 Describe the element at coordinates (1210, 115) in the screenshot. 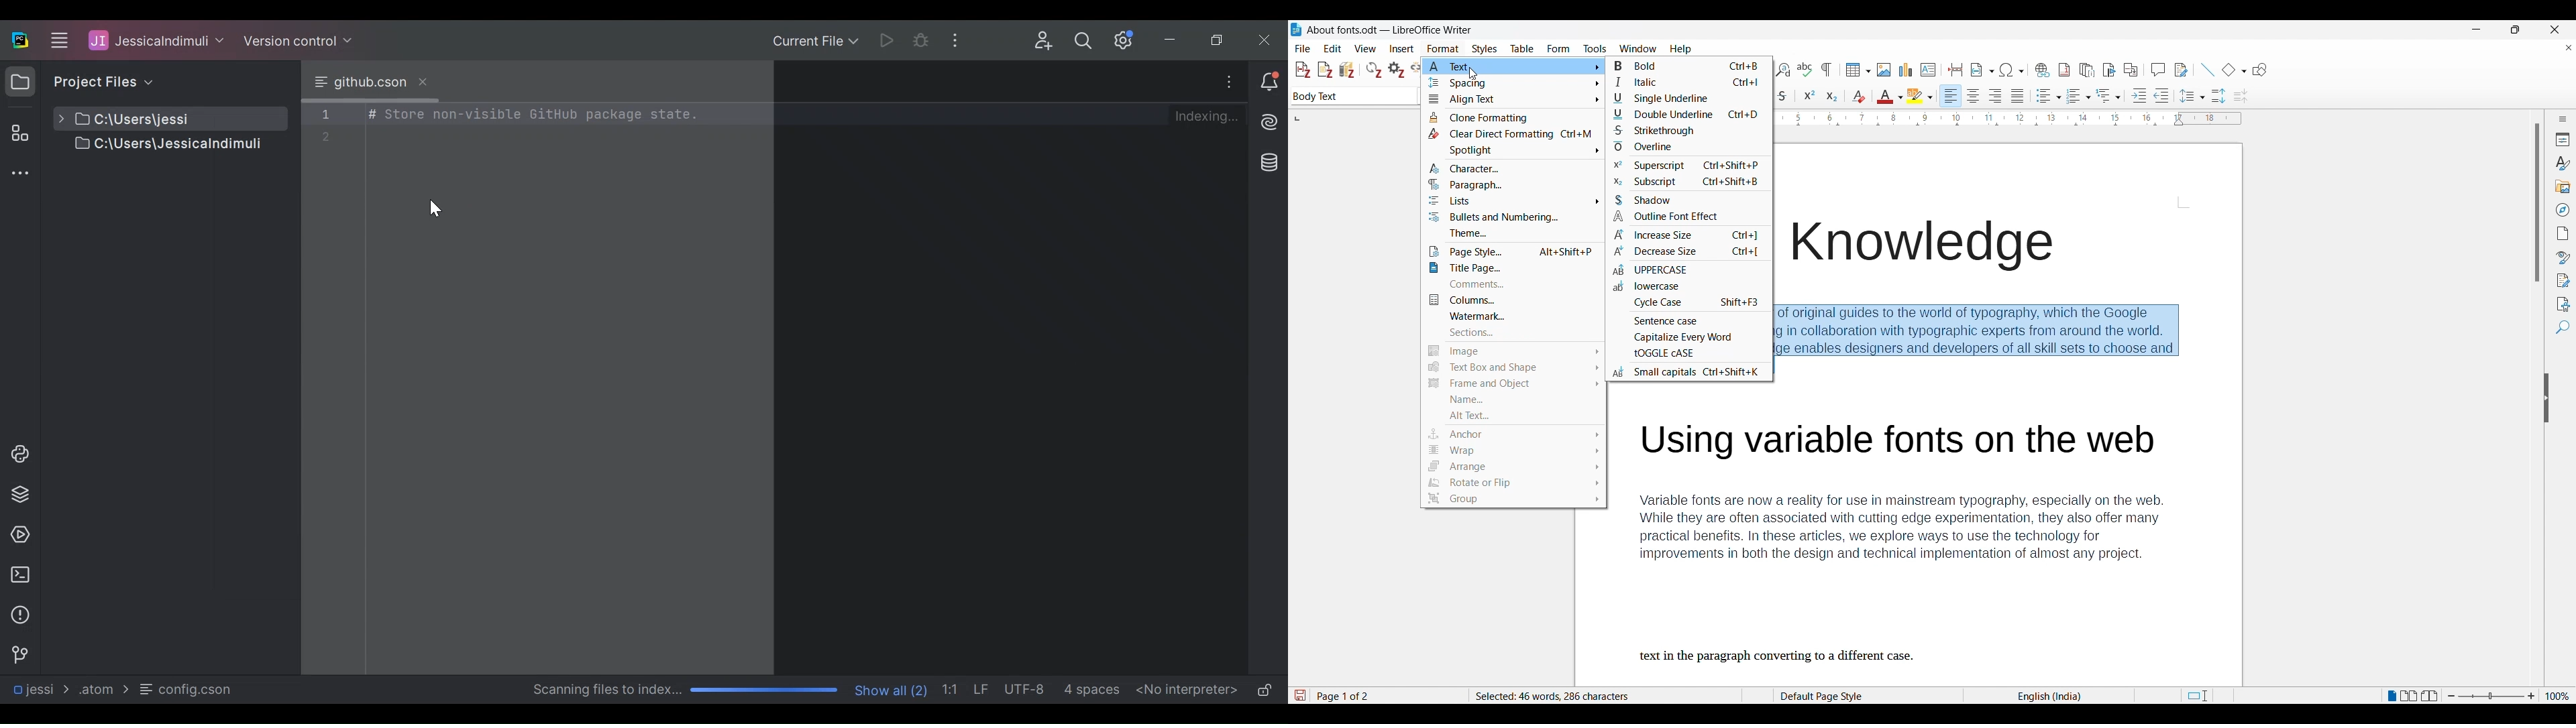

I see `Indexing` at that location.